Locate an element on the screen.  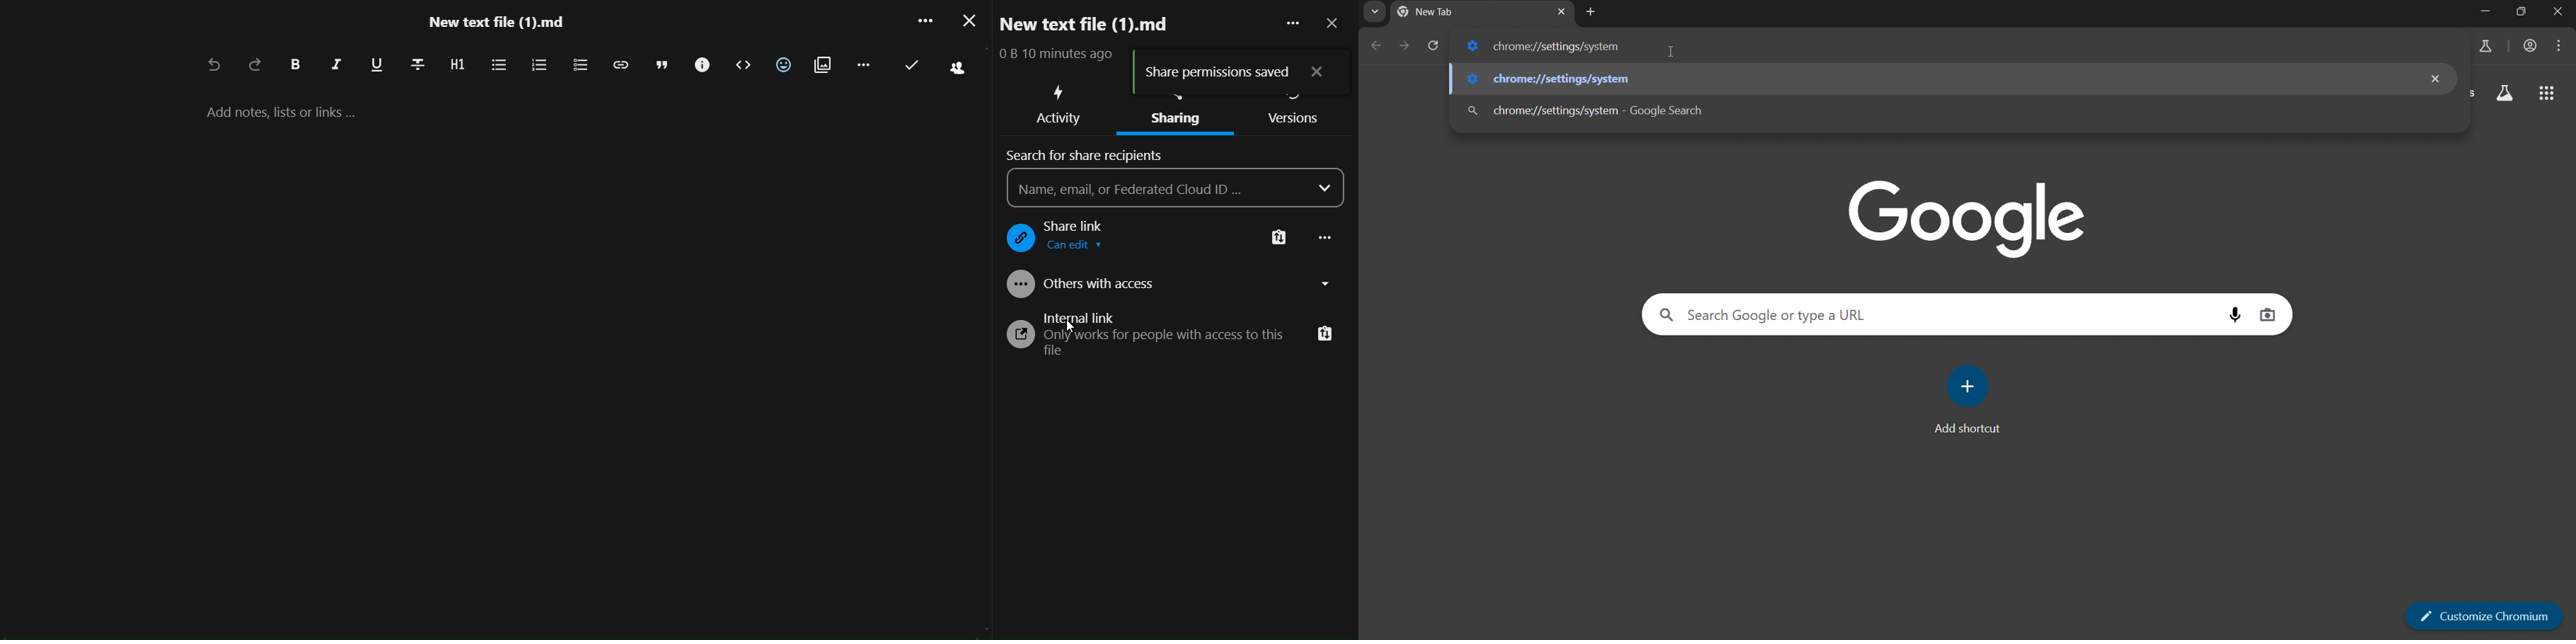
insert emoji is located at coordinates (783, 64).